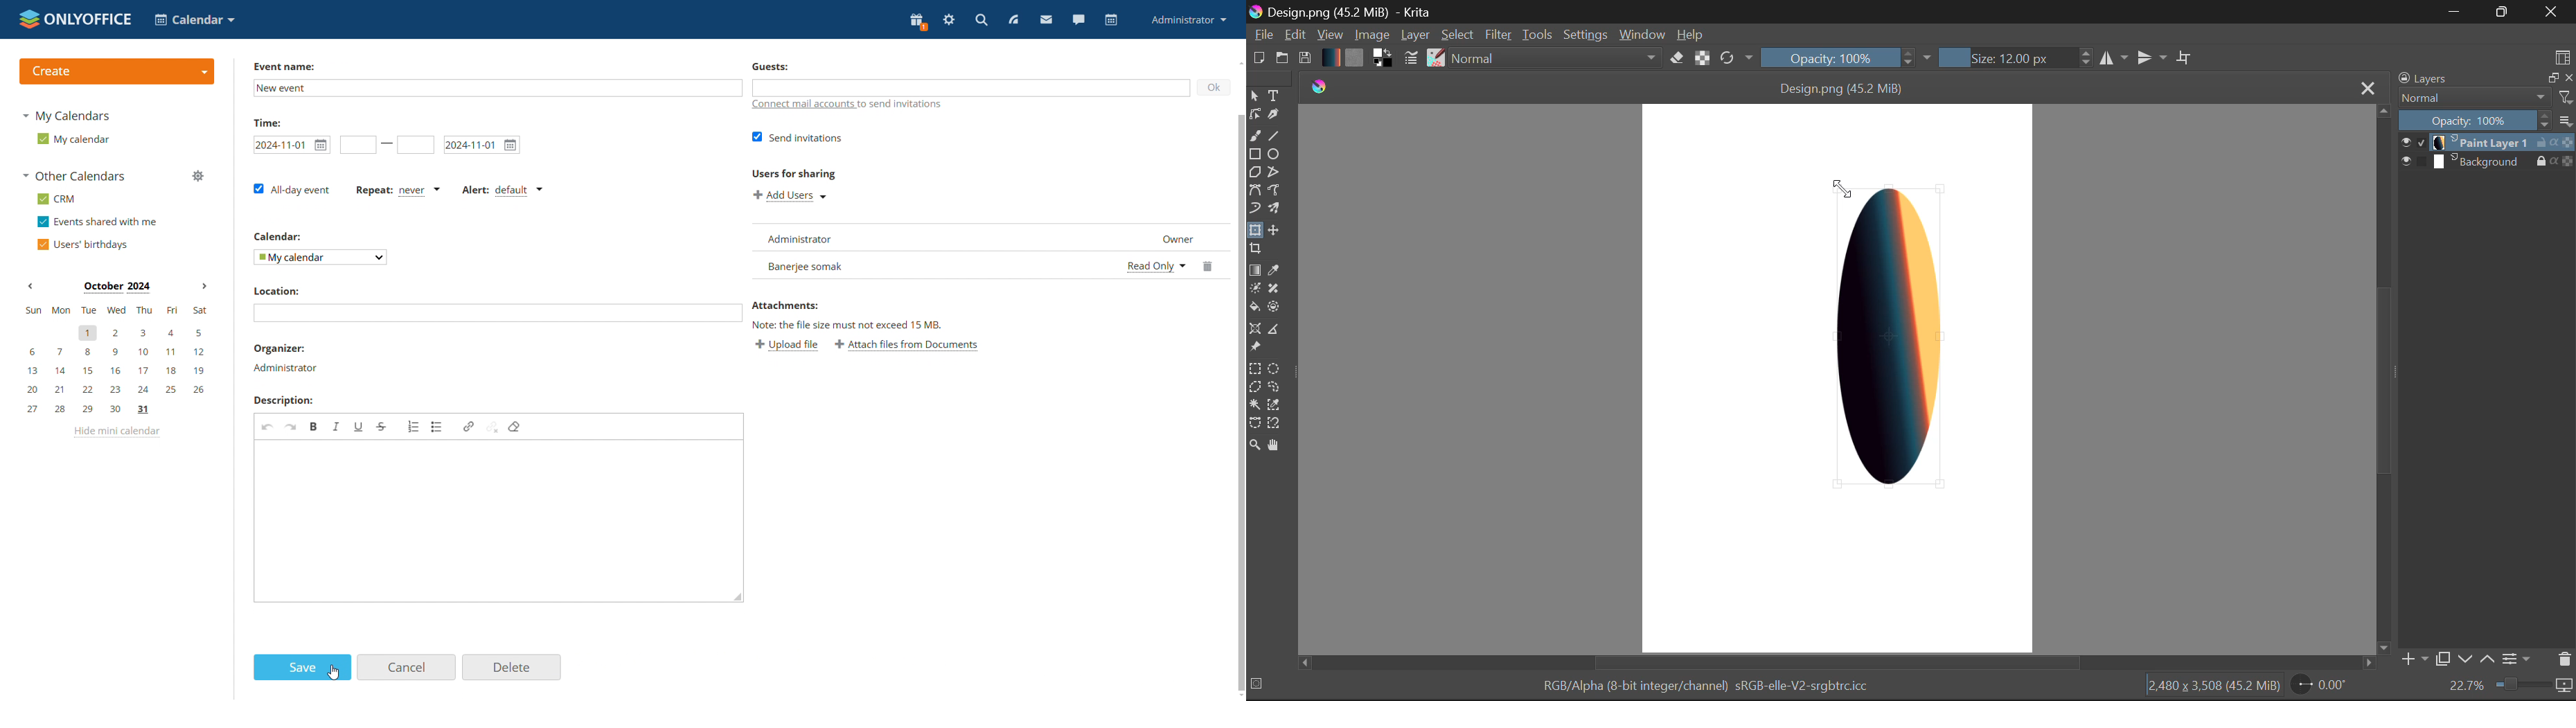 The height and width of the screenshot is (728, 2576). What do you see at coordinates (1412, 59) in the screenshot?
I see `Brush Settings` at bounding box center [1412, 59].